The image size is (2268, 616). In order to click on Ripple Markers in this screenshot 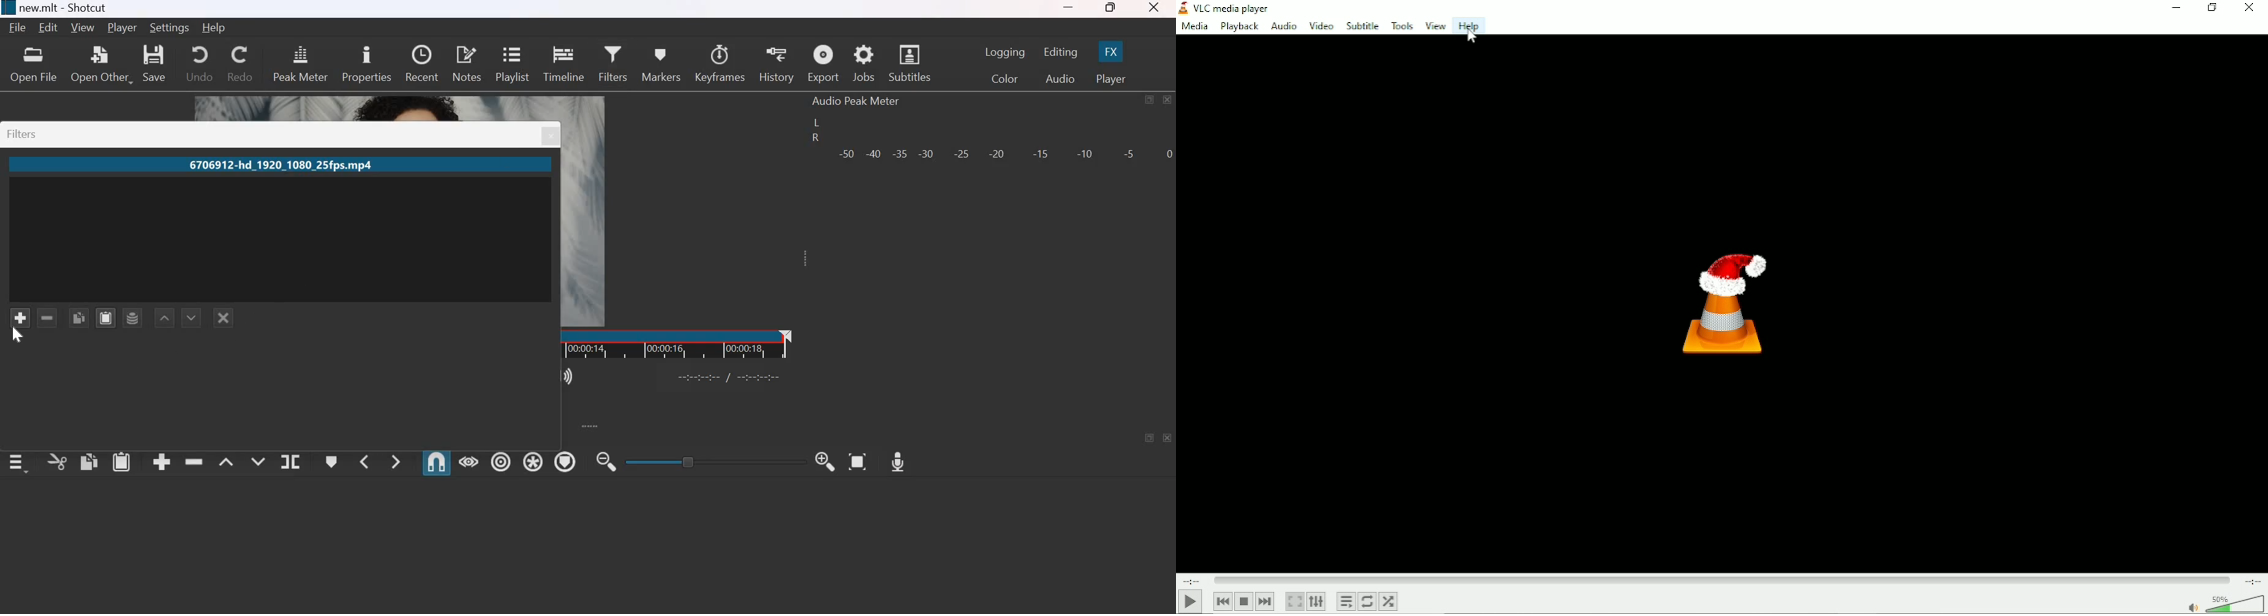, I will do `click(565, 461)`.